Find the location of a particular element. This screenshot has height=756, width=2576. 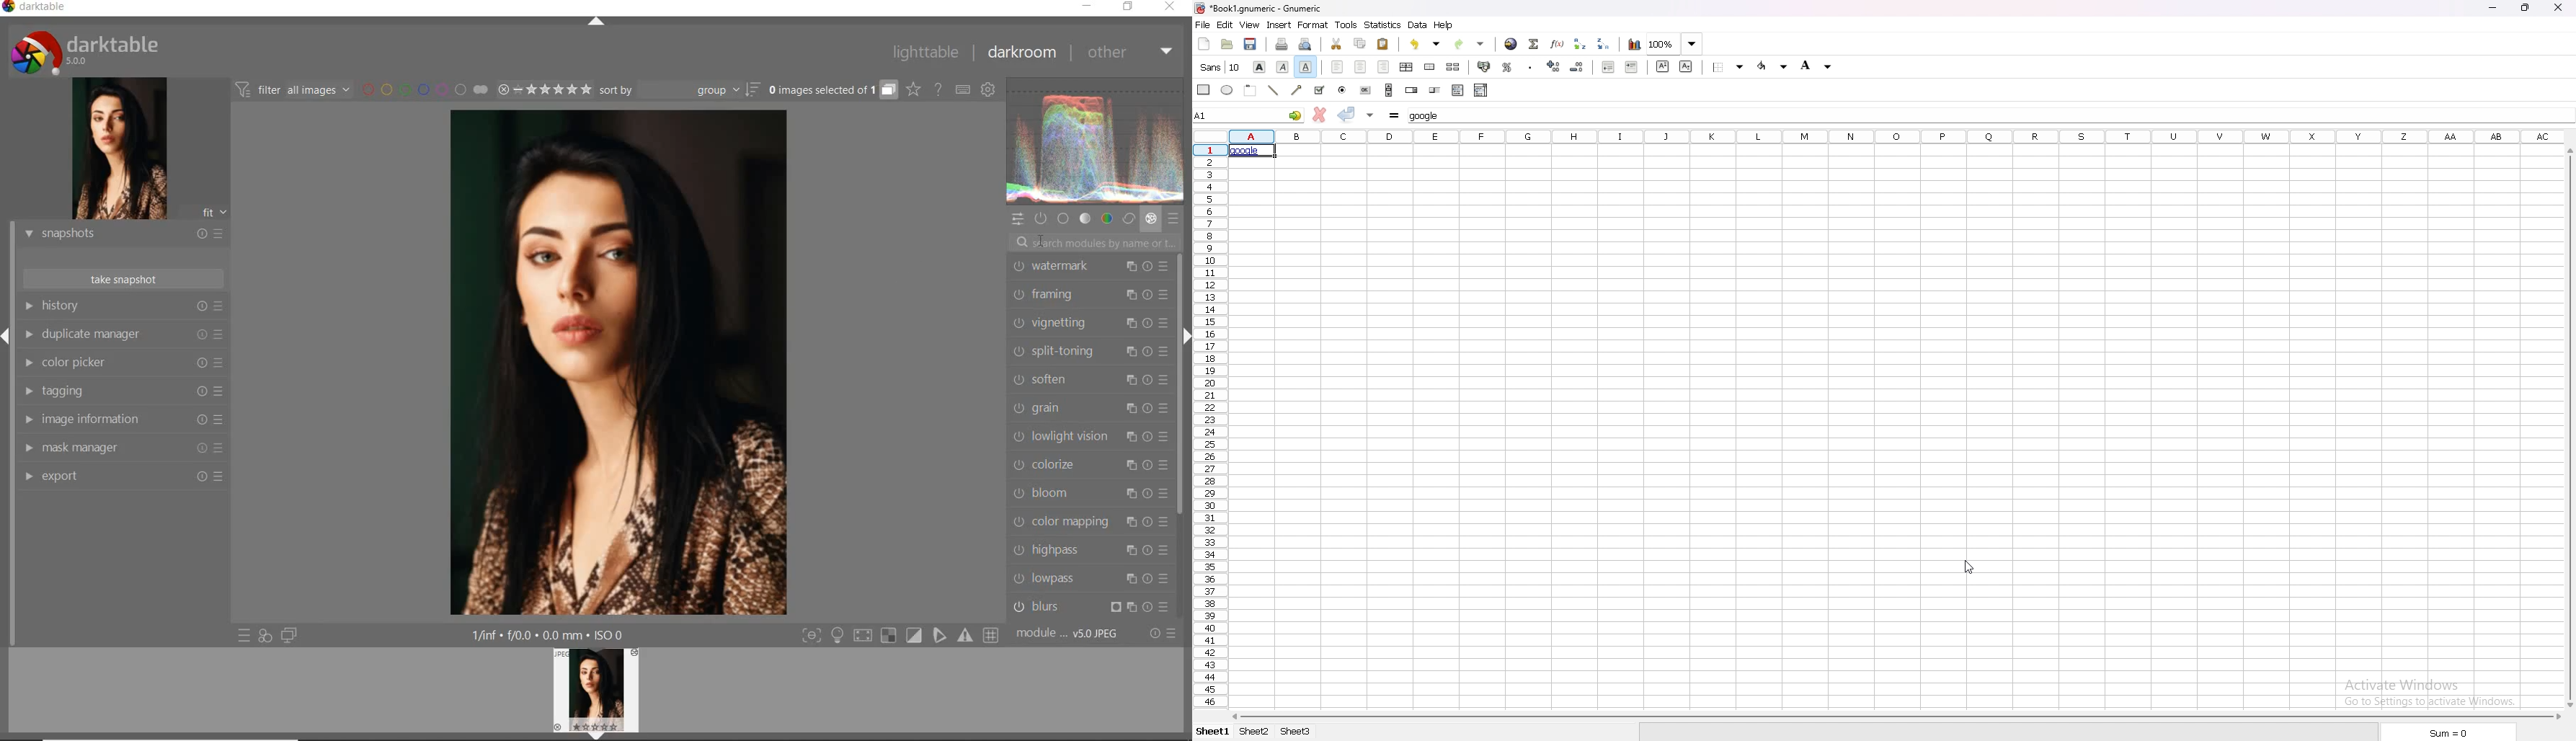

list is located at coordinates (1457, 90).